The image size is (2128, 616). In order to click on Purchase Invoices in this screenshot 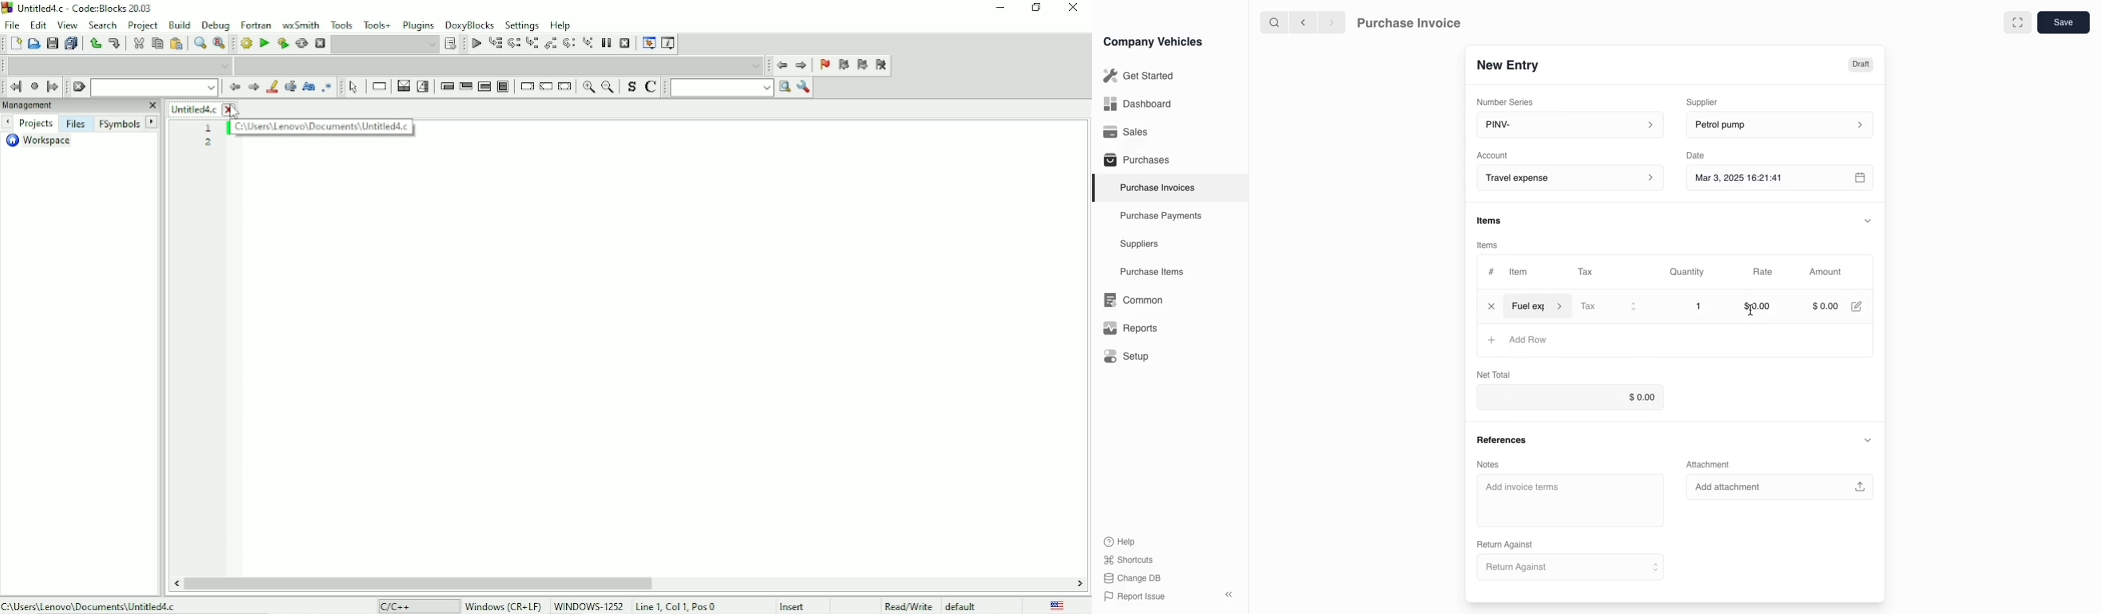, I will do `click(1154, 187)`.